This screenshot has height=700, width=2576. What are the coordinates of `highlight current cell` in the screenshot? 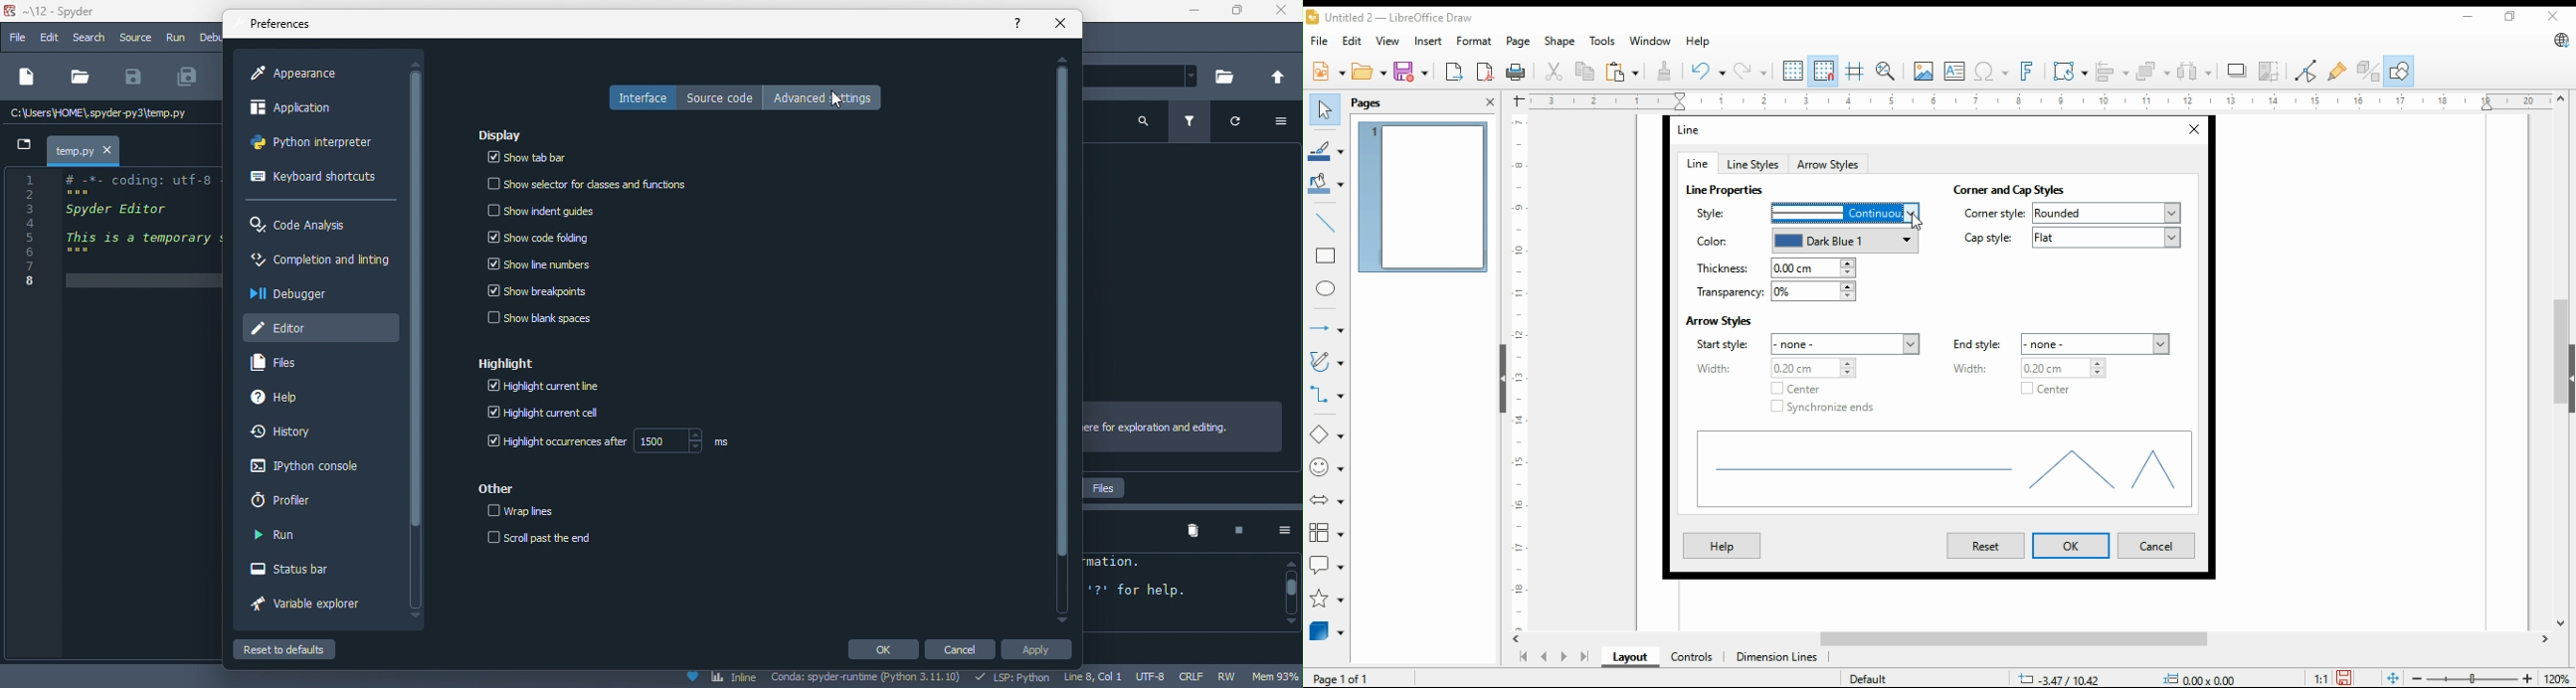 It's located at (555, 416).